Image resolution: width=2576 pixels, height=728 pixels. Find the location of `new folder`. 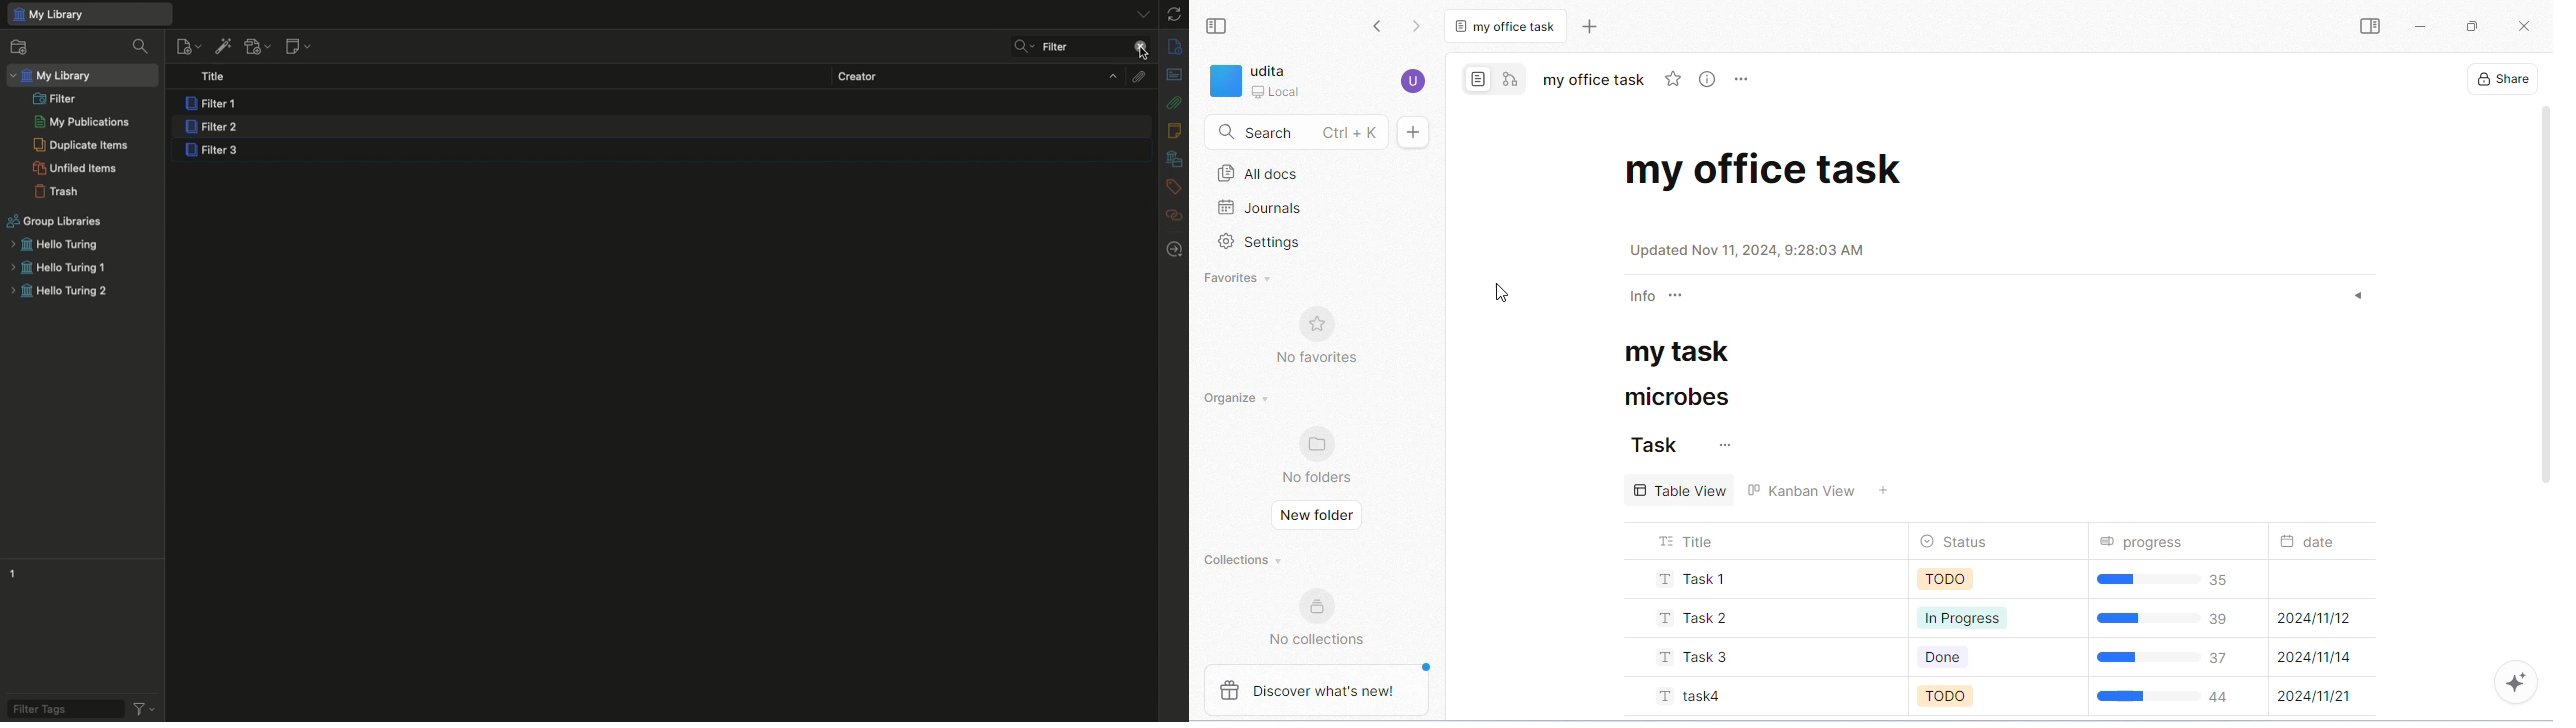

new folder is located at coordinates (1319, 517).